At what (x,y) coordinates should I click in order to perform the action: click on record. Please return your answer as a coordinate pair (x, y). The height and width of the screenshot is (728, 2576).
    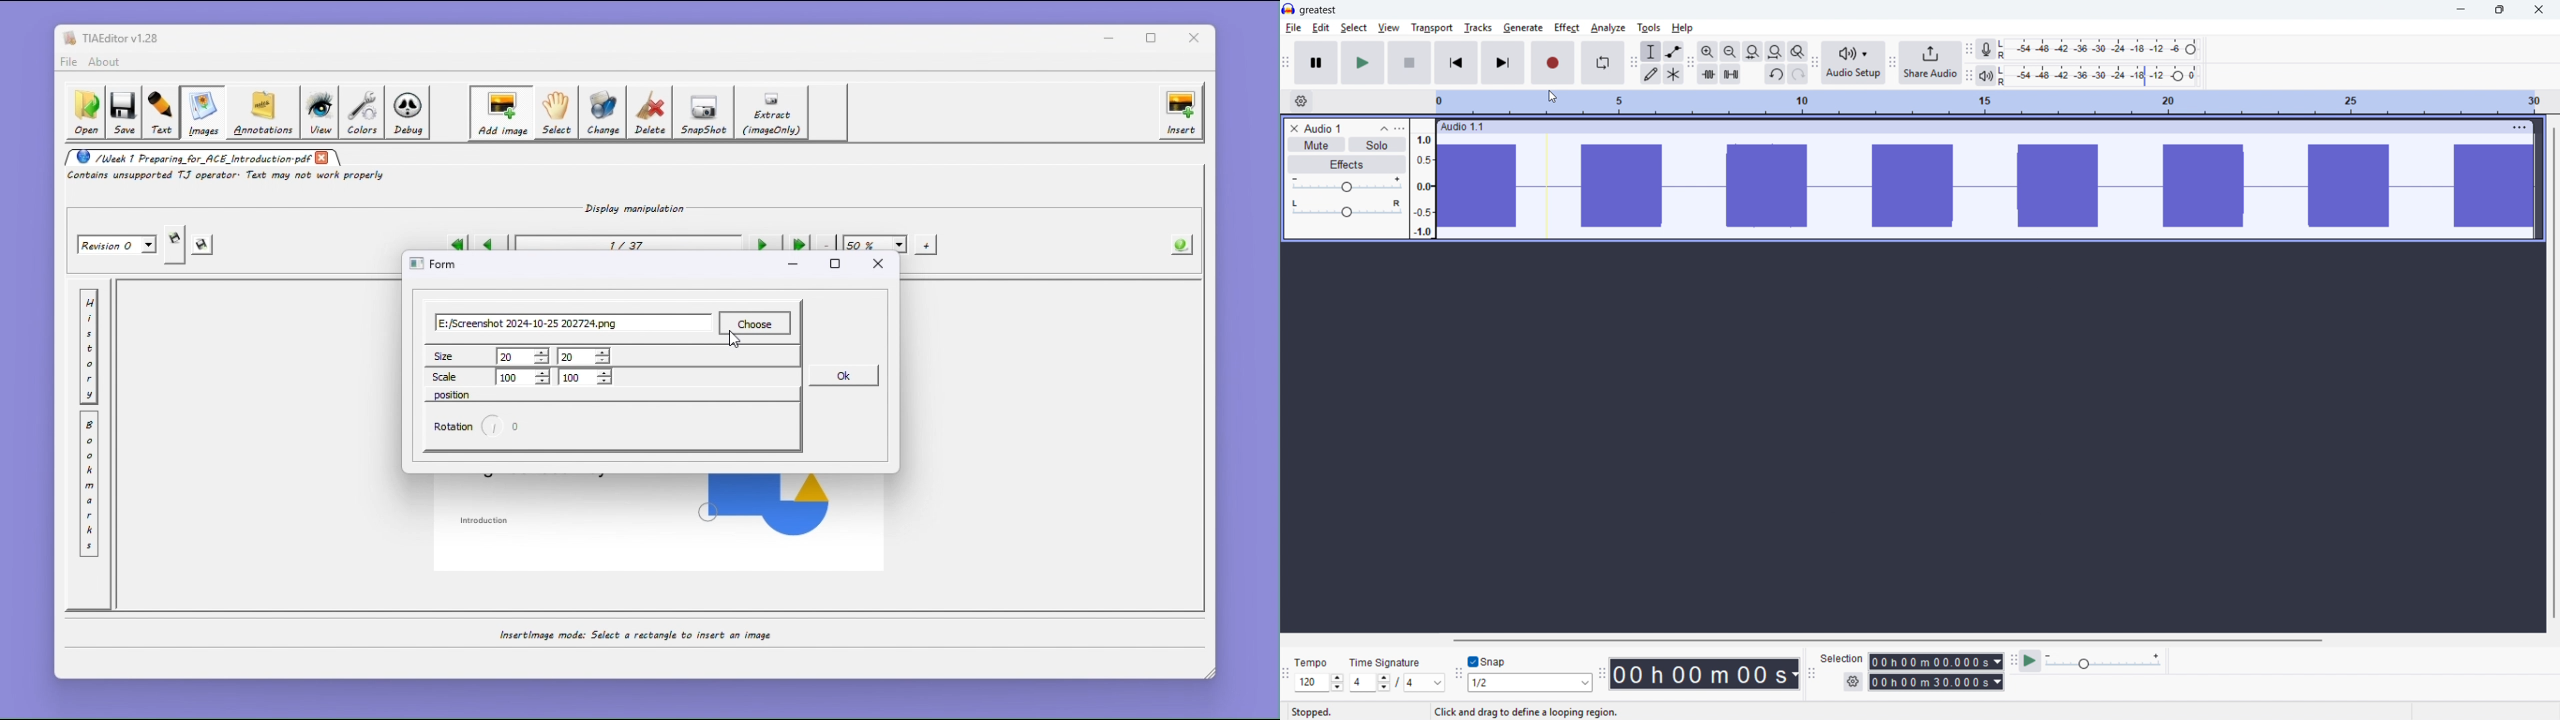
    Looking at the image, I should click on (1553, 63).